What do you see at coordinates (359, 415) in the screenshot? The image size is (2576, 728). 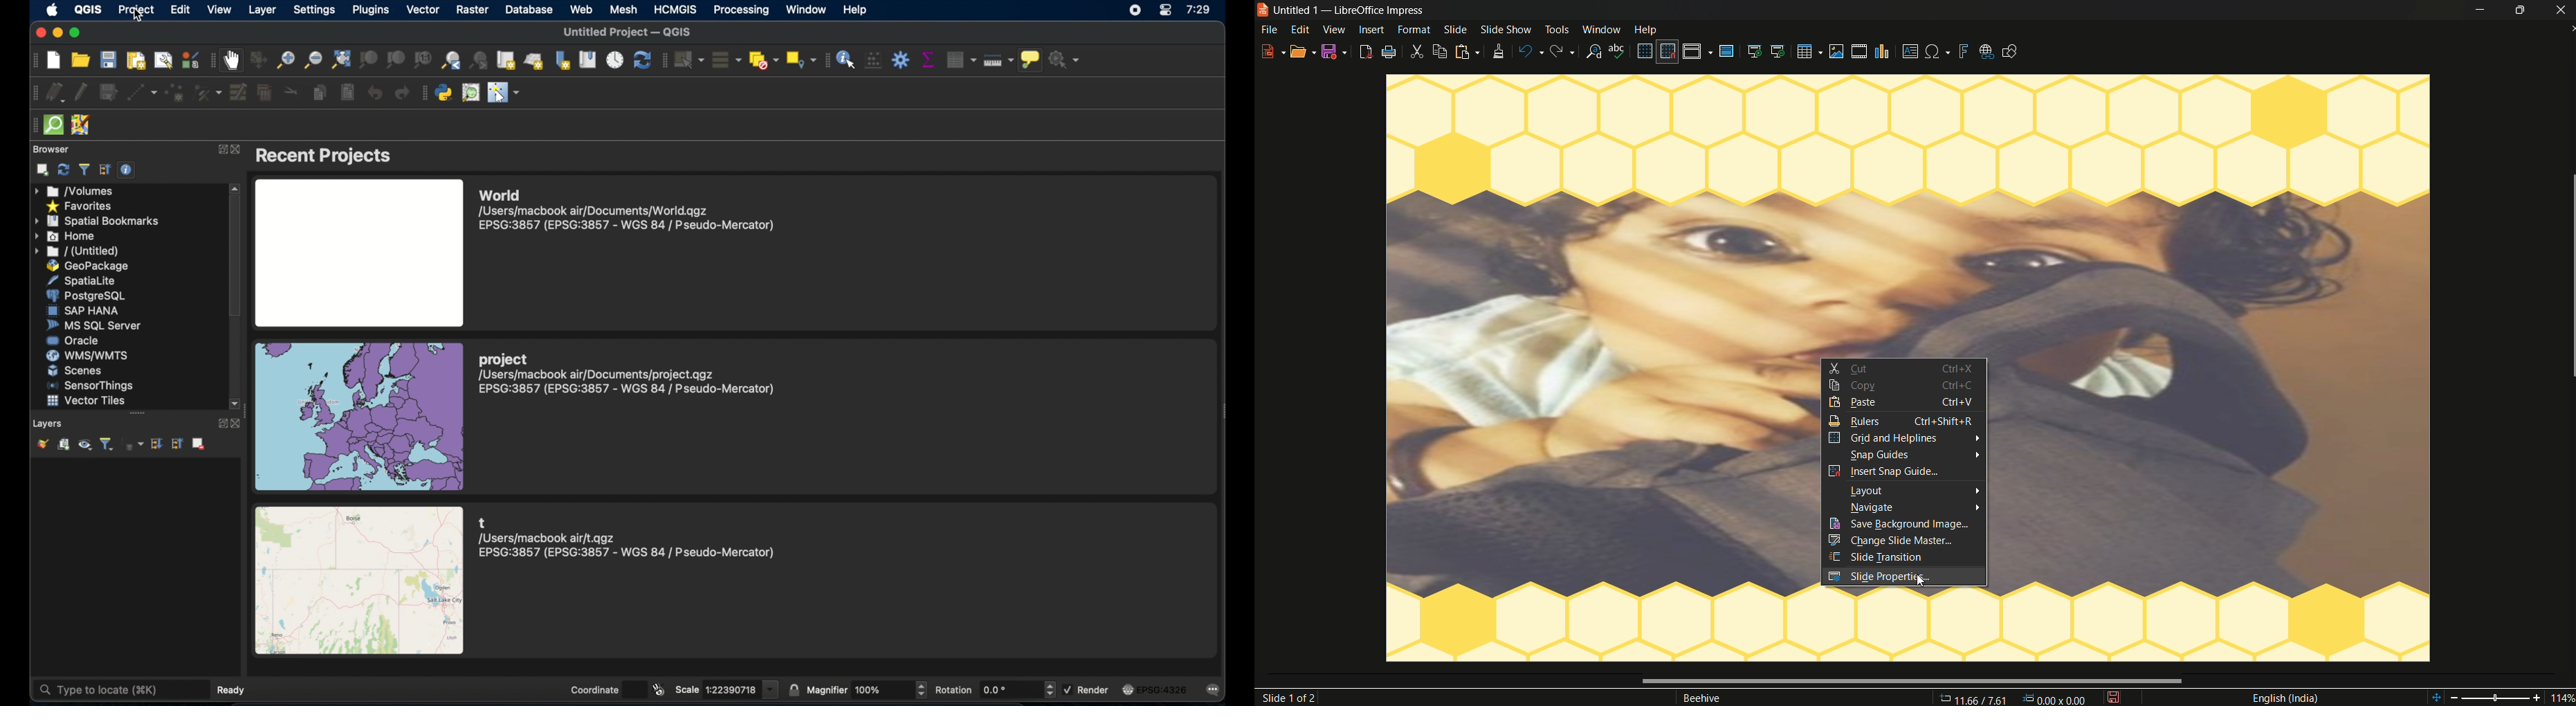 I see `image` at bounding box center [359, 415].